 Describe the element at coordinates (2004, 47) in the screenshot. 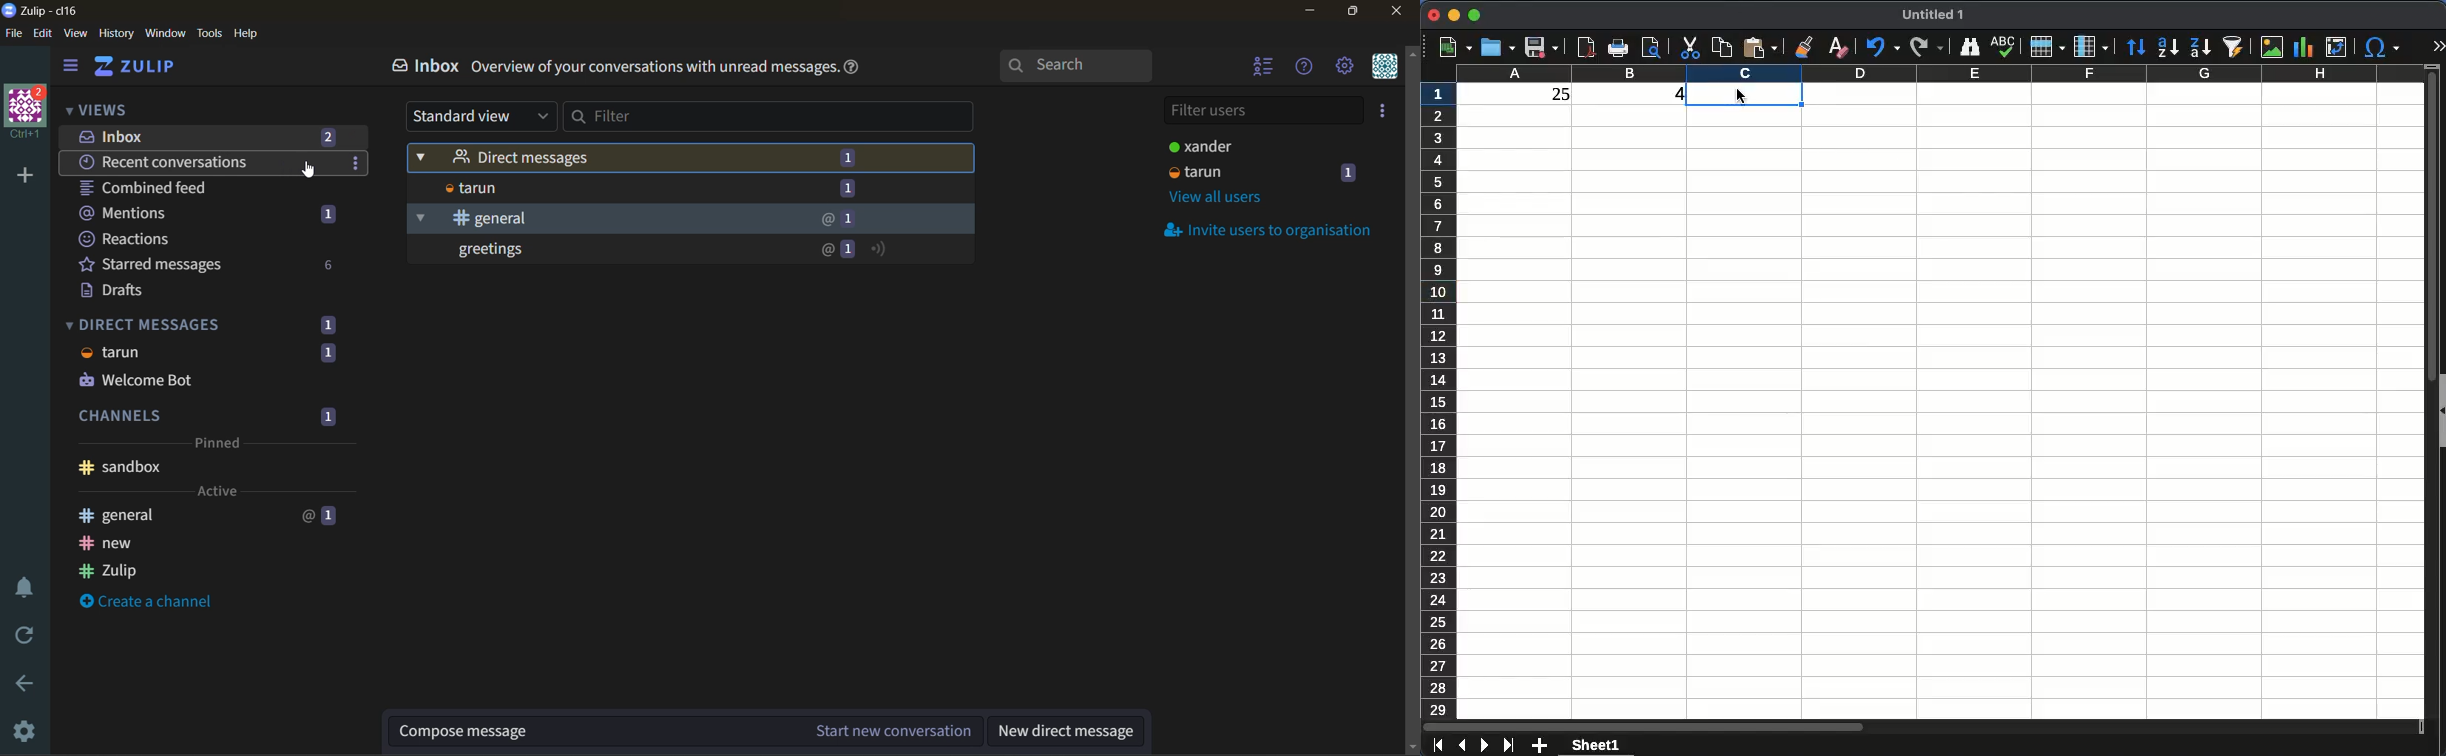

I see `spell check` at that location.